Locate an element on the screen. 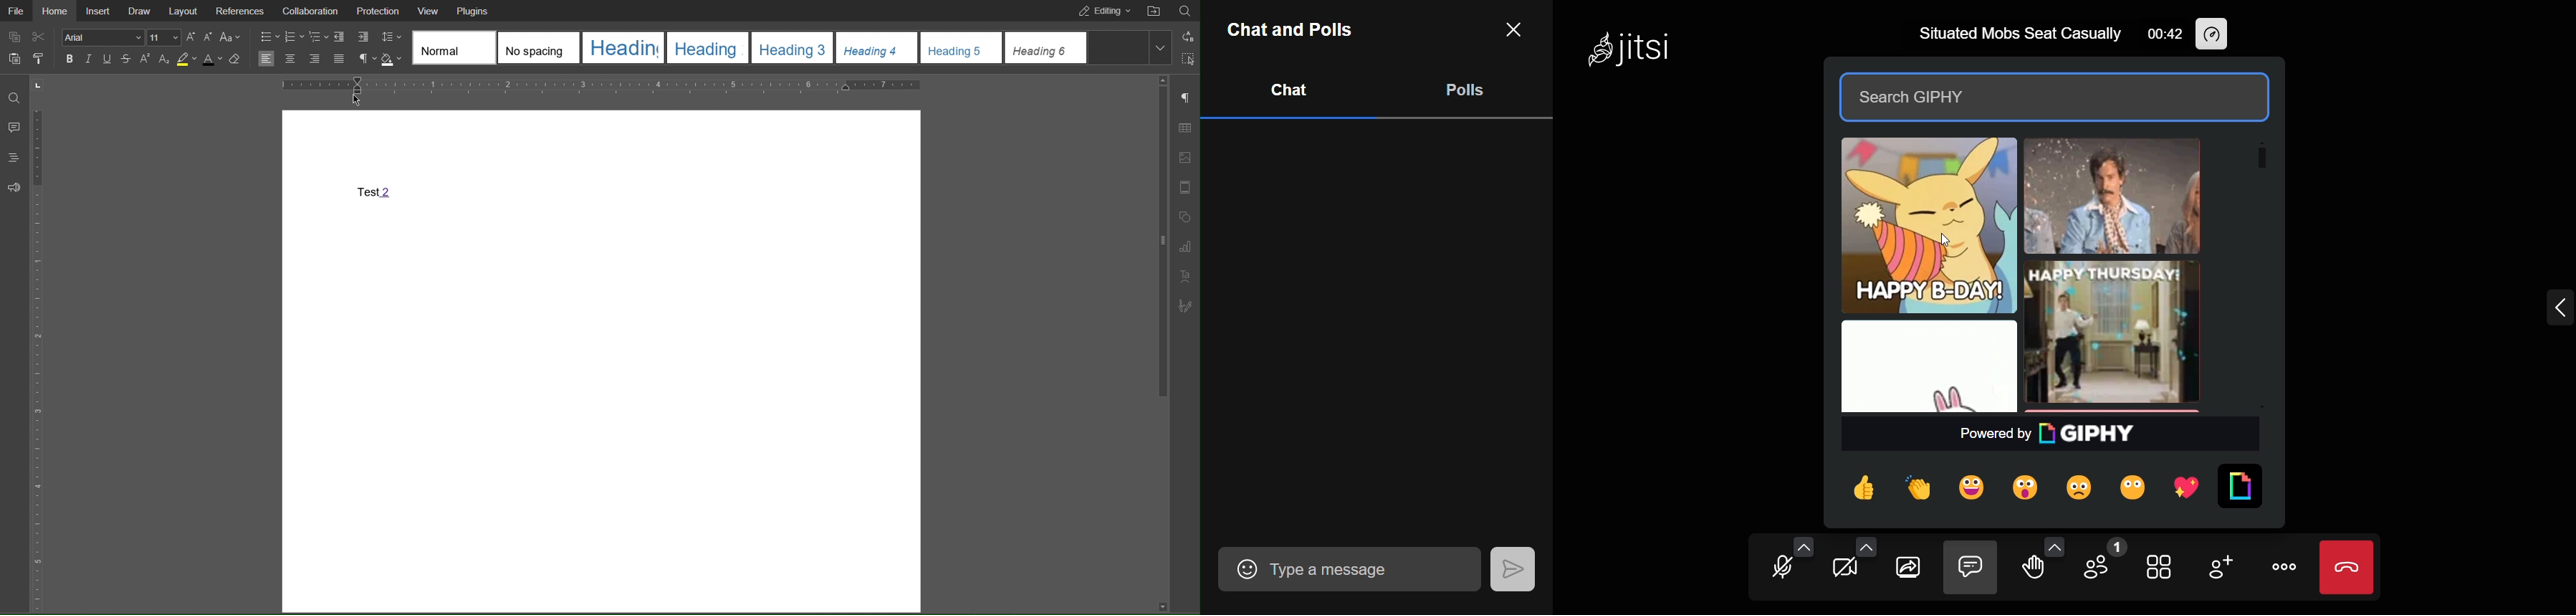 The image size is (2576, 616). Heading 6 is located at coordinates (1046, 48).